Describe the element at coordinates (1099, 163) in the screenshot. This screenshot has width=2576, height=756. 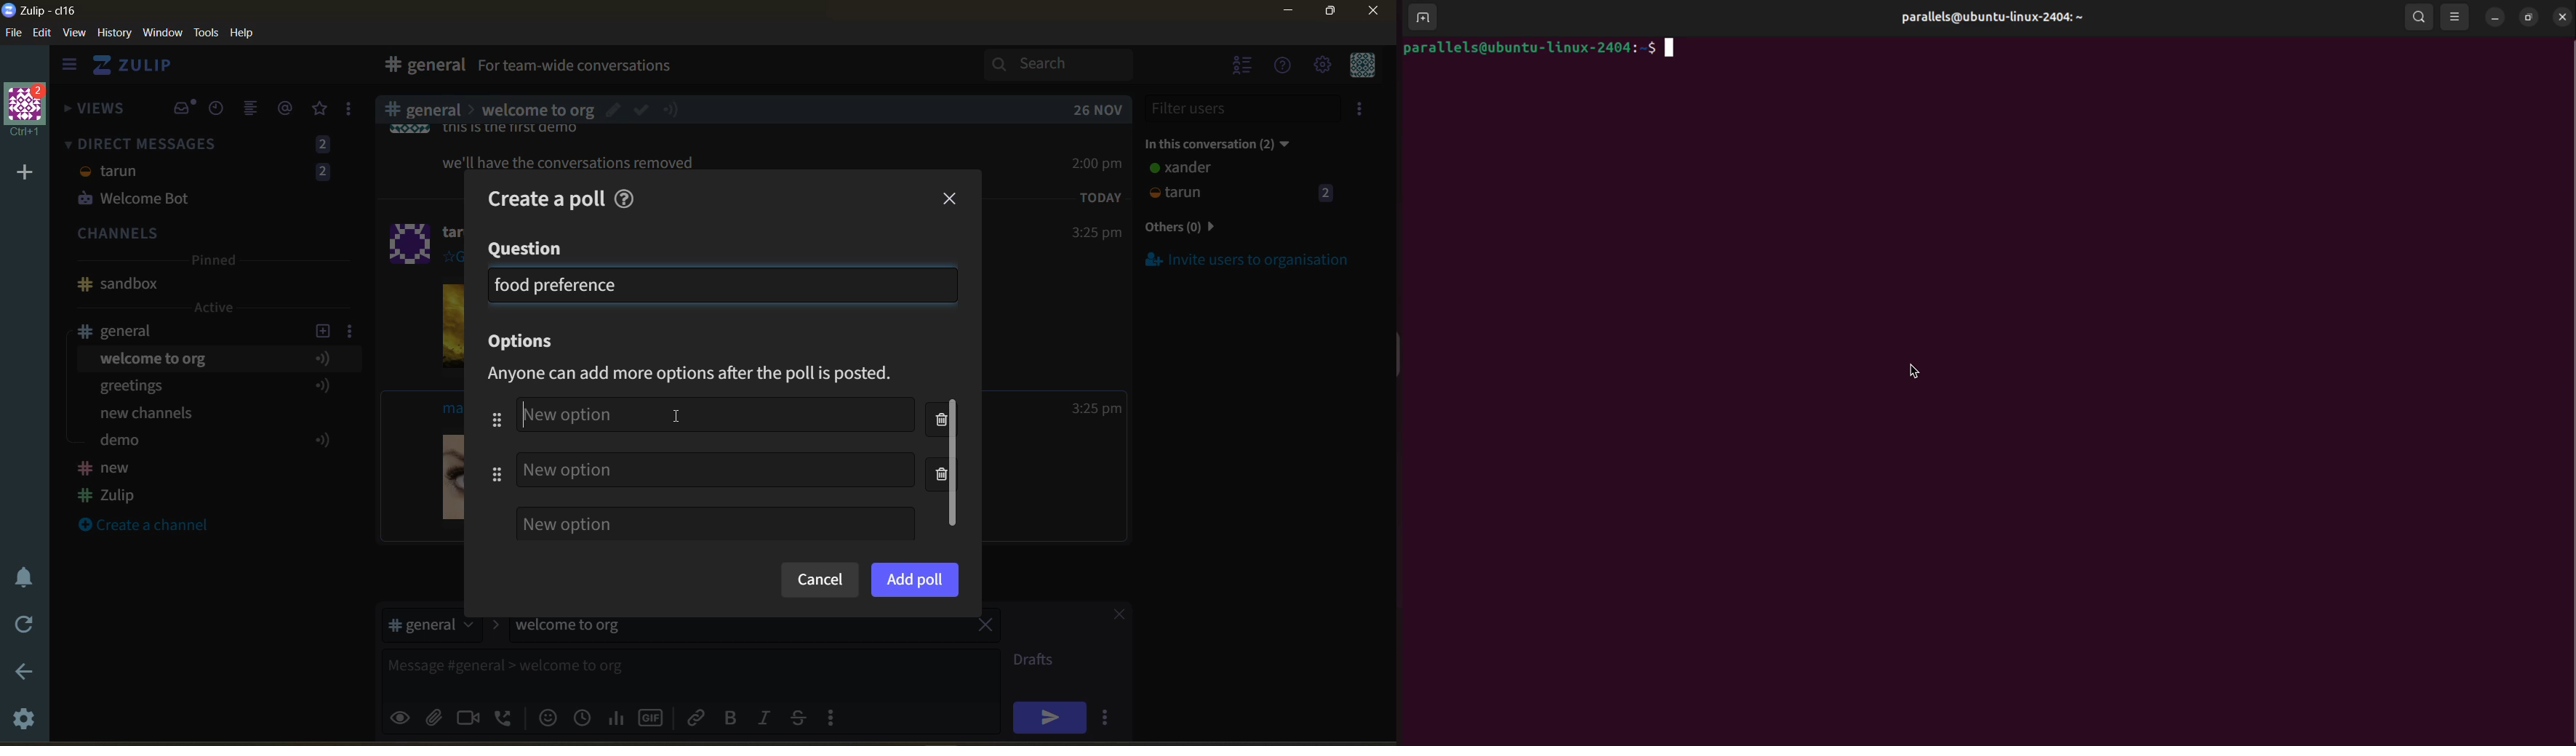
I see `2:00 pm` at that location.